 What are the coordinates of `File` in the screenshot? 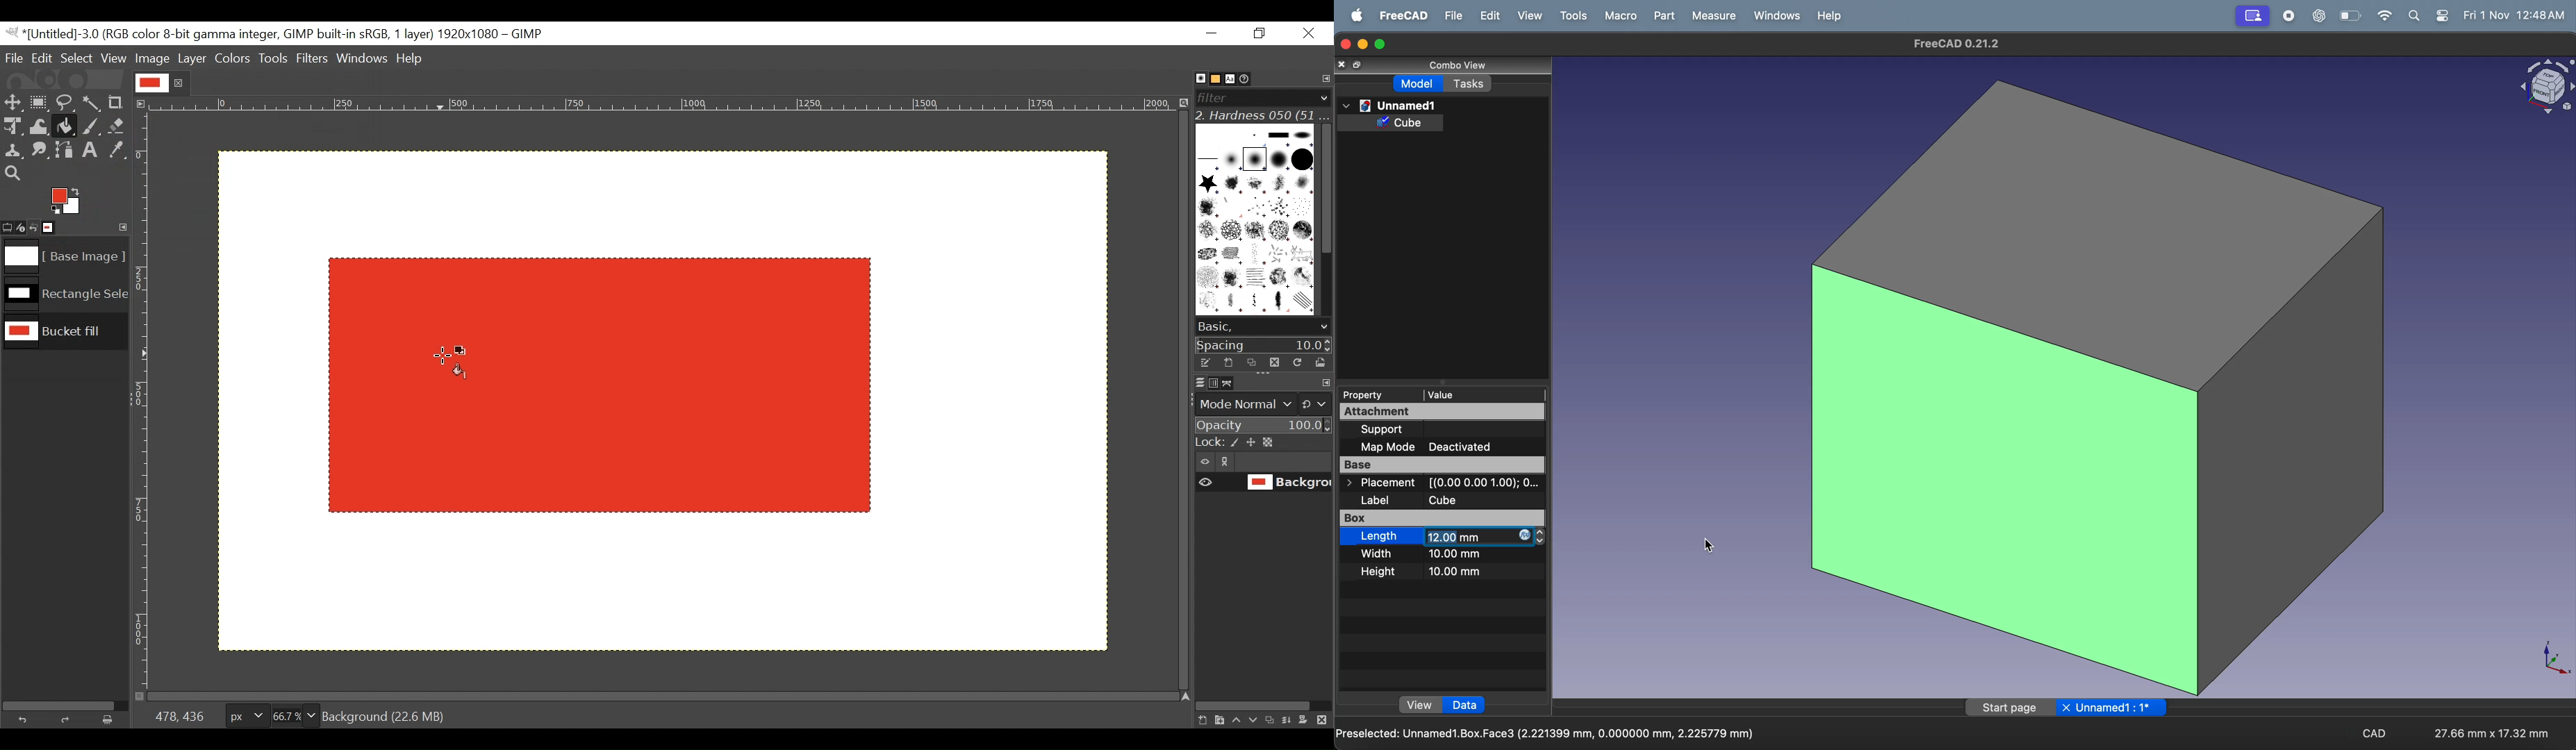 It's located at (15, 58).